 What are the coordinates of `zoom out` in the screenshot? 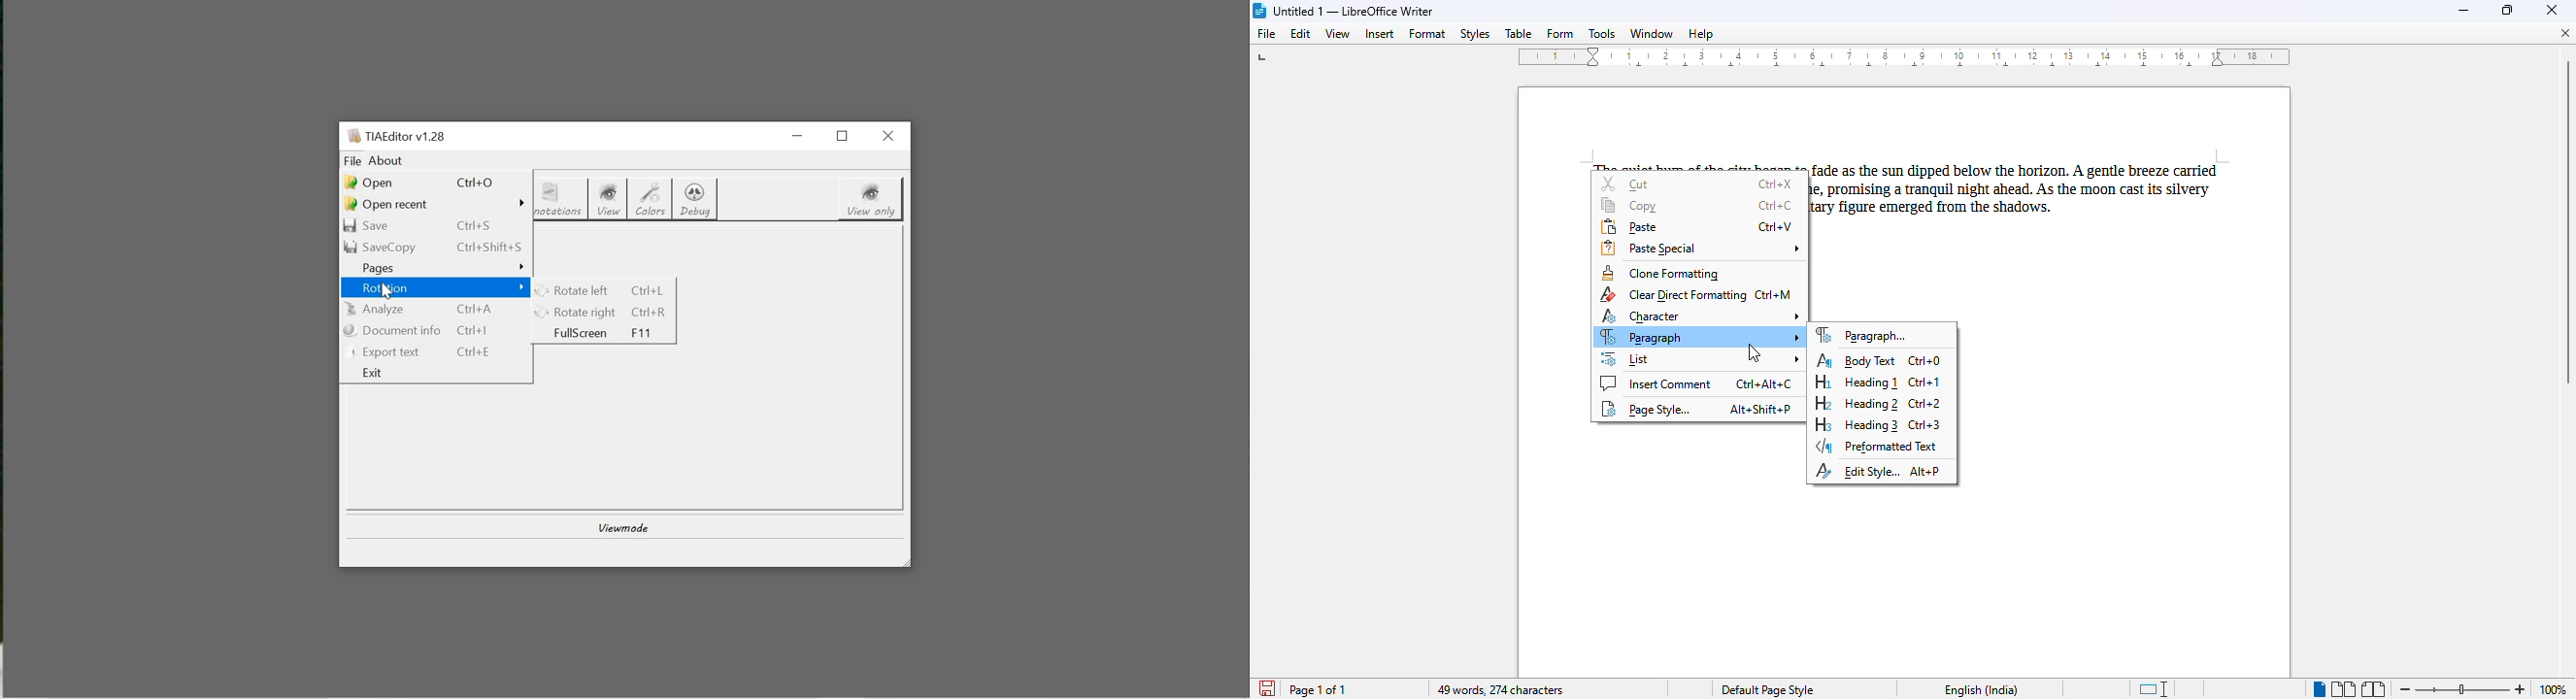 It's located at (2407, 689).